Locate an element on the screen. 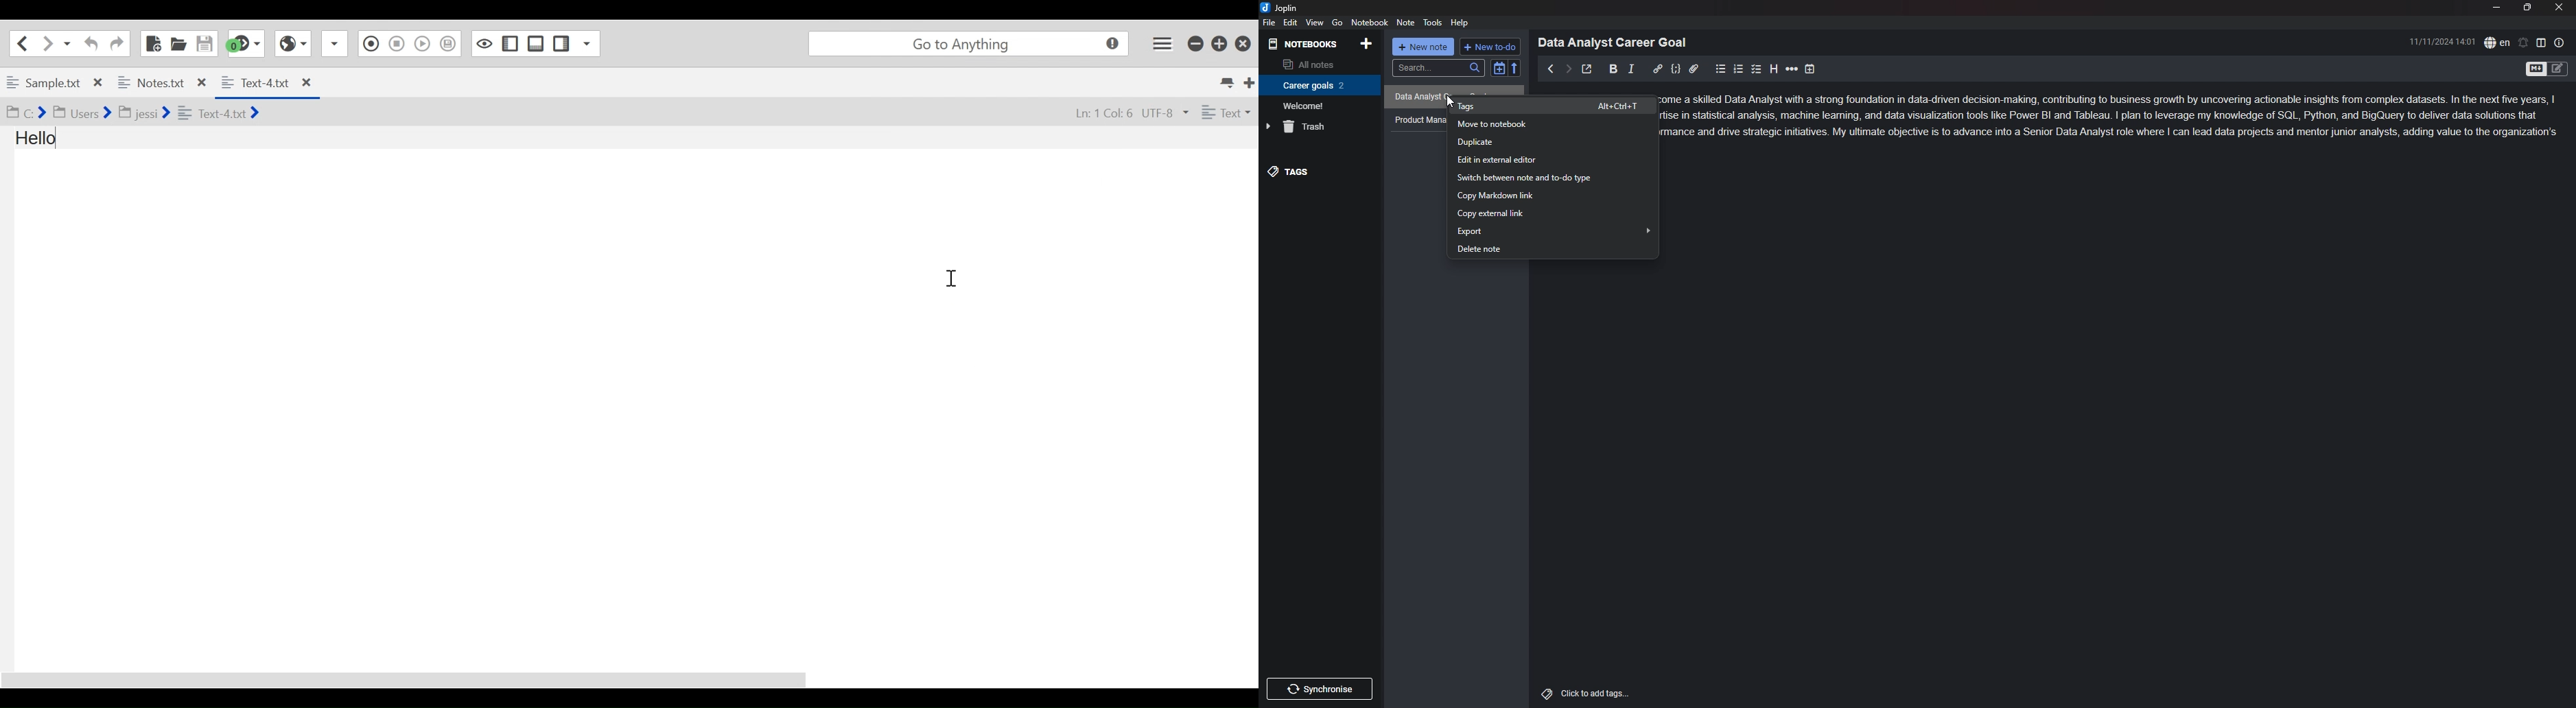  copy external link is located at coordinates (1551, 214).